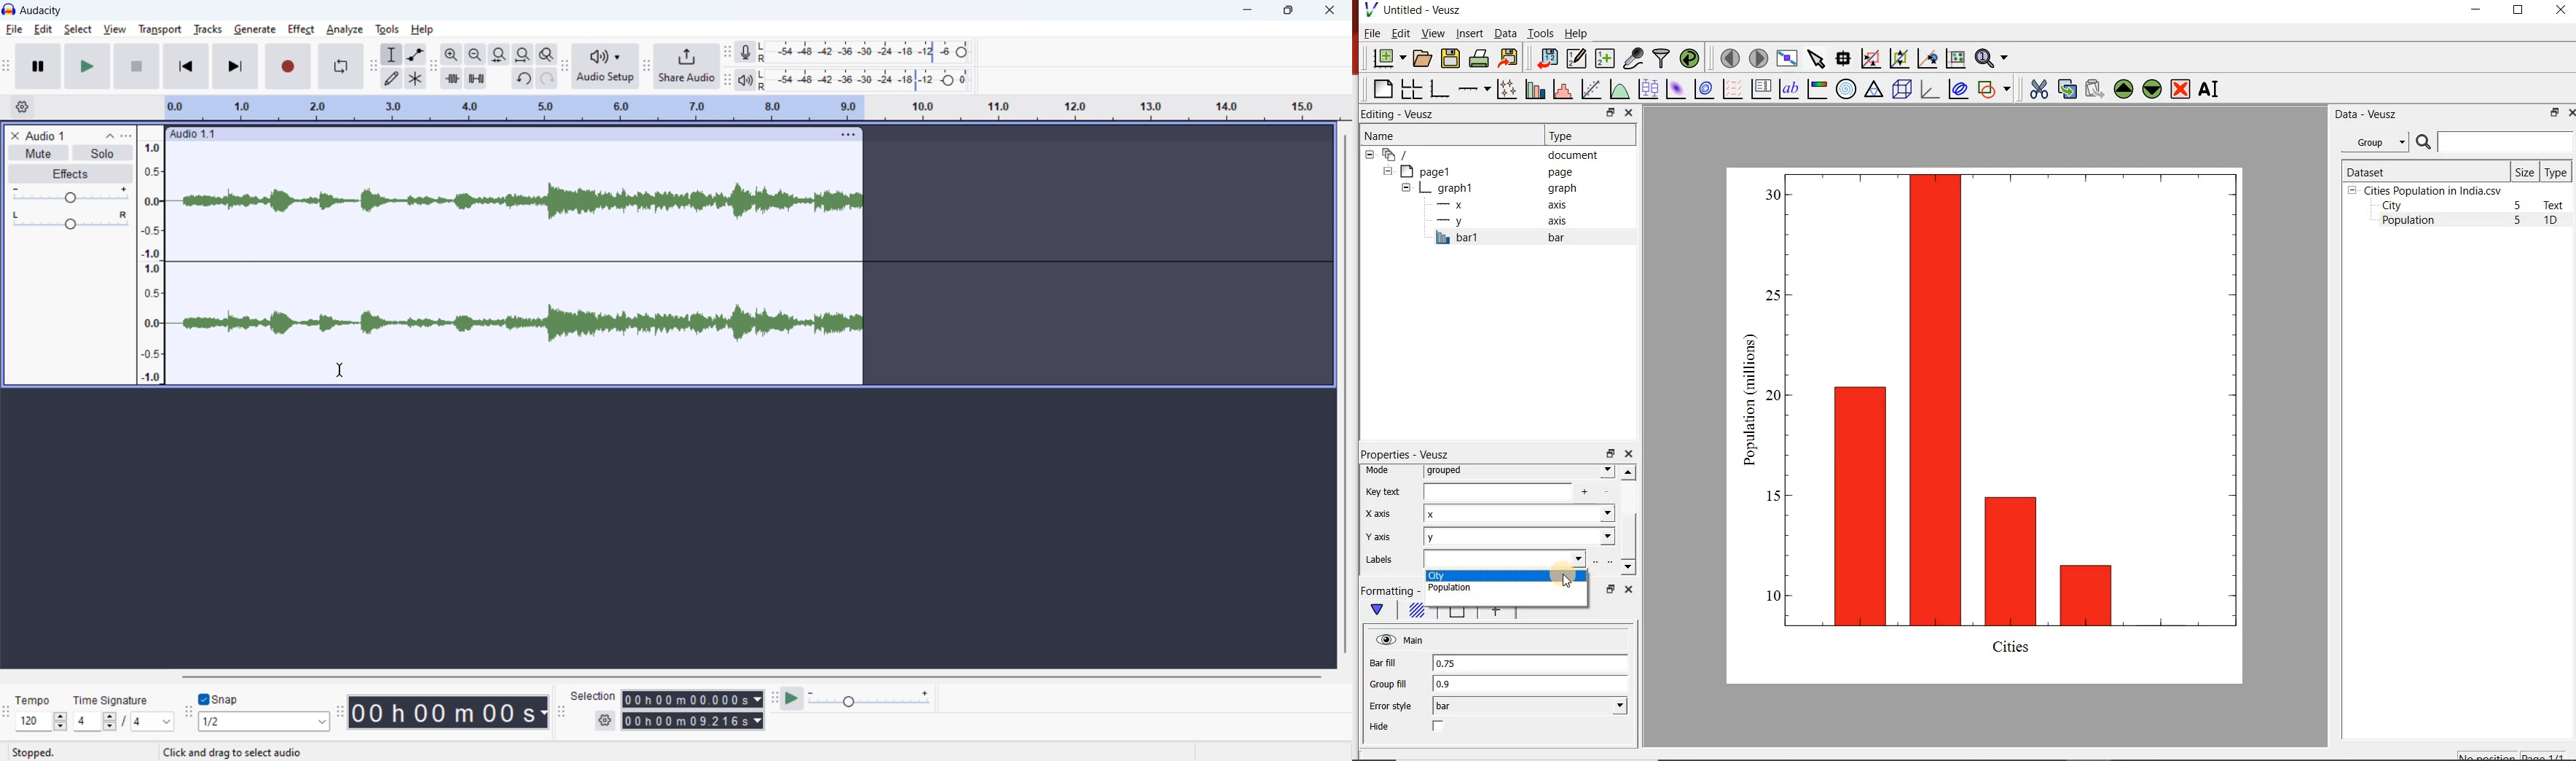  Describe the element at coordinates (1383, 515) in the screenshot. I see `x axis` at that location.